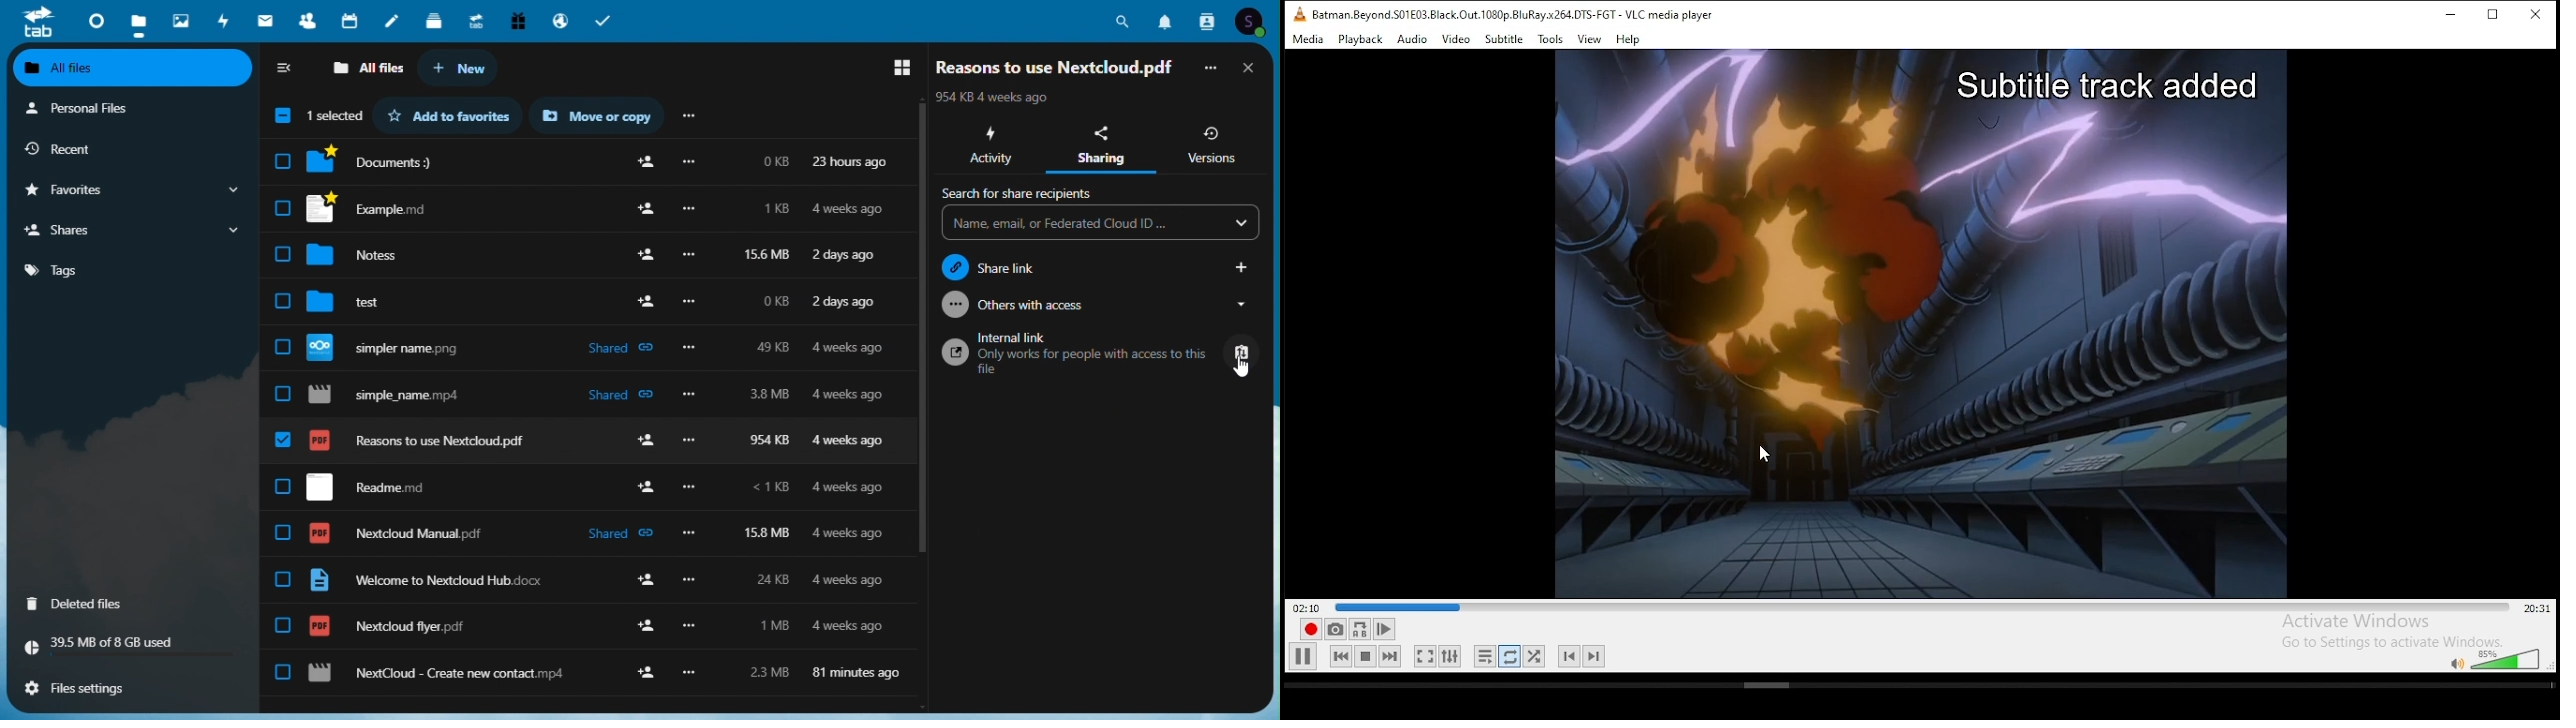 The height and width of the screenshot is (728, 2576). Describe the element at coordinates (1341, 657) in the screenshot. I see `previous media in playlist, skips backward when held` at that location.